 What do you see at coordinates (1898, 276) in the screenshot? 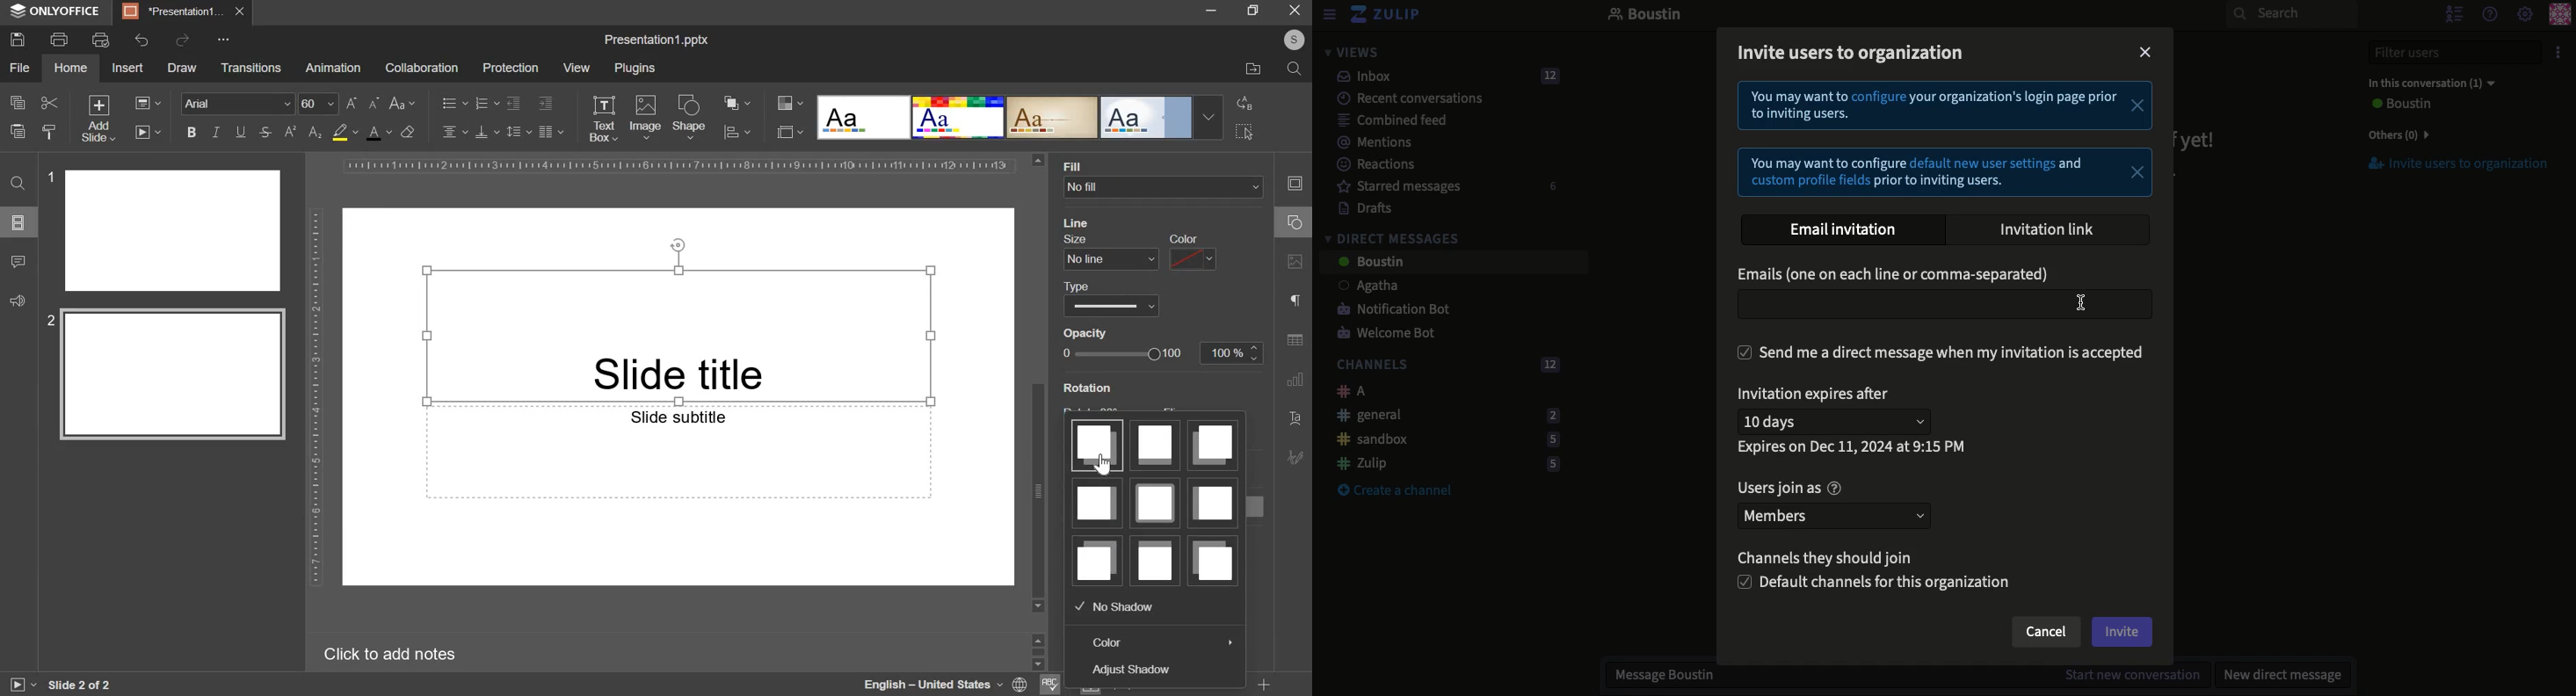
I see `Email ` at bounding box center [1898, 276].